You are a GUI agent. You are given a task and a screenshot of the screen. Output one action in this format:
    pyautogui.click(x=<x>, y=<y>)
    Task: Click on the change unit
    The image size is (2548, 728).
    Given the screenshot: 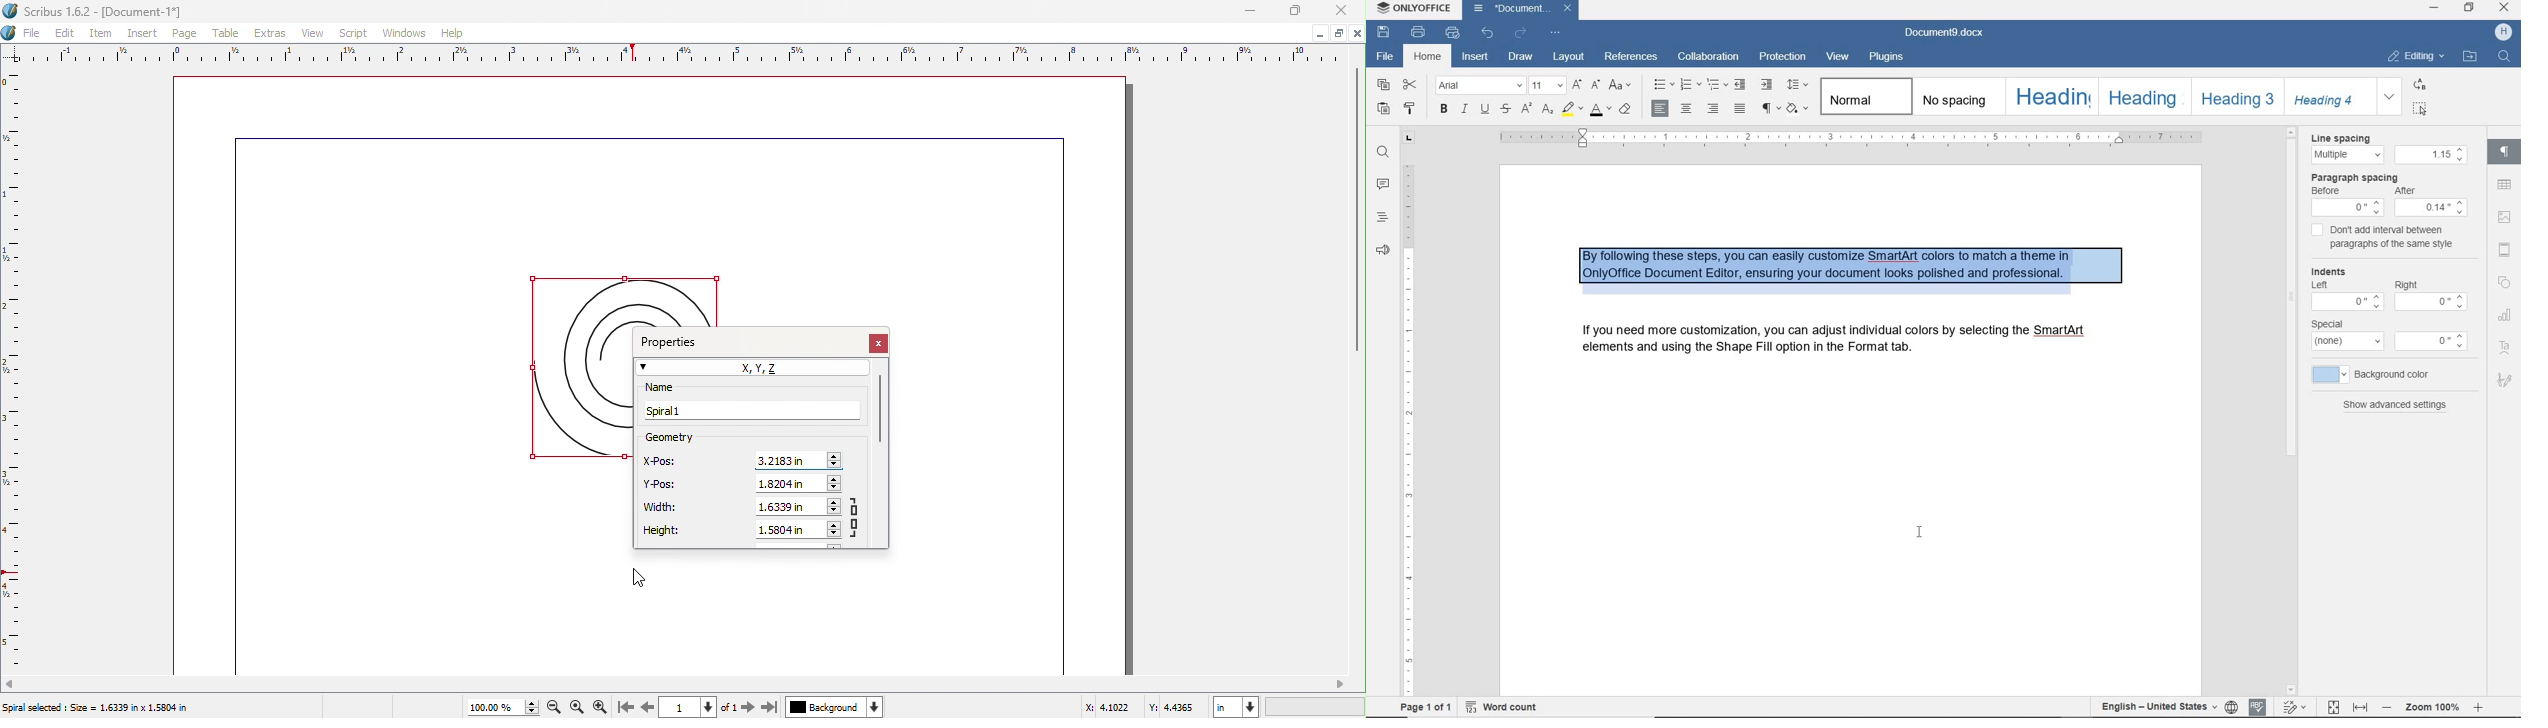 What is the action you would take?
    pyautogui.click(x=1252, y=707)
    